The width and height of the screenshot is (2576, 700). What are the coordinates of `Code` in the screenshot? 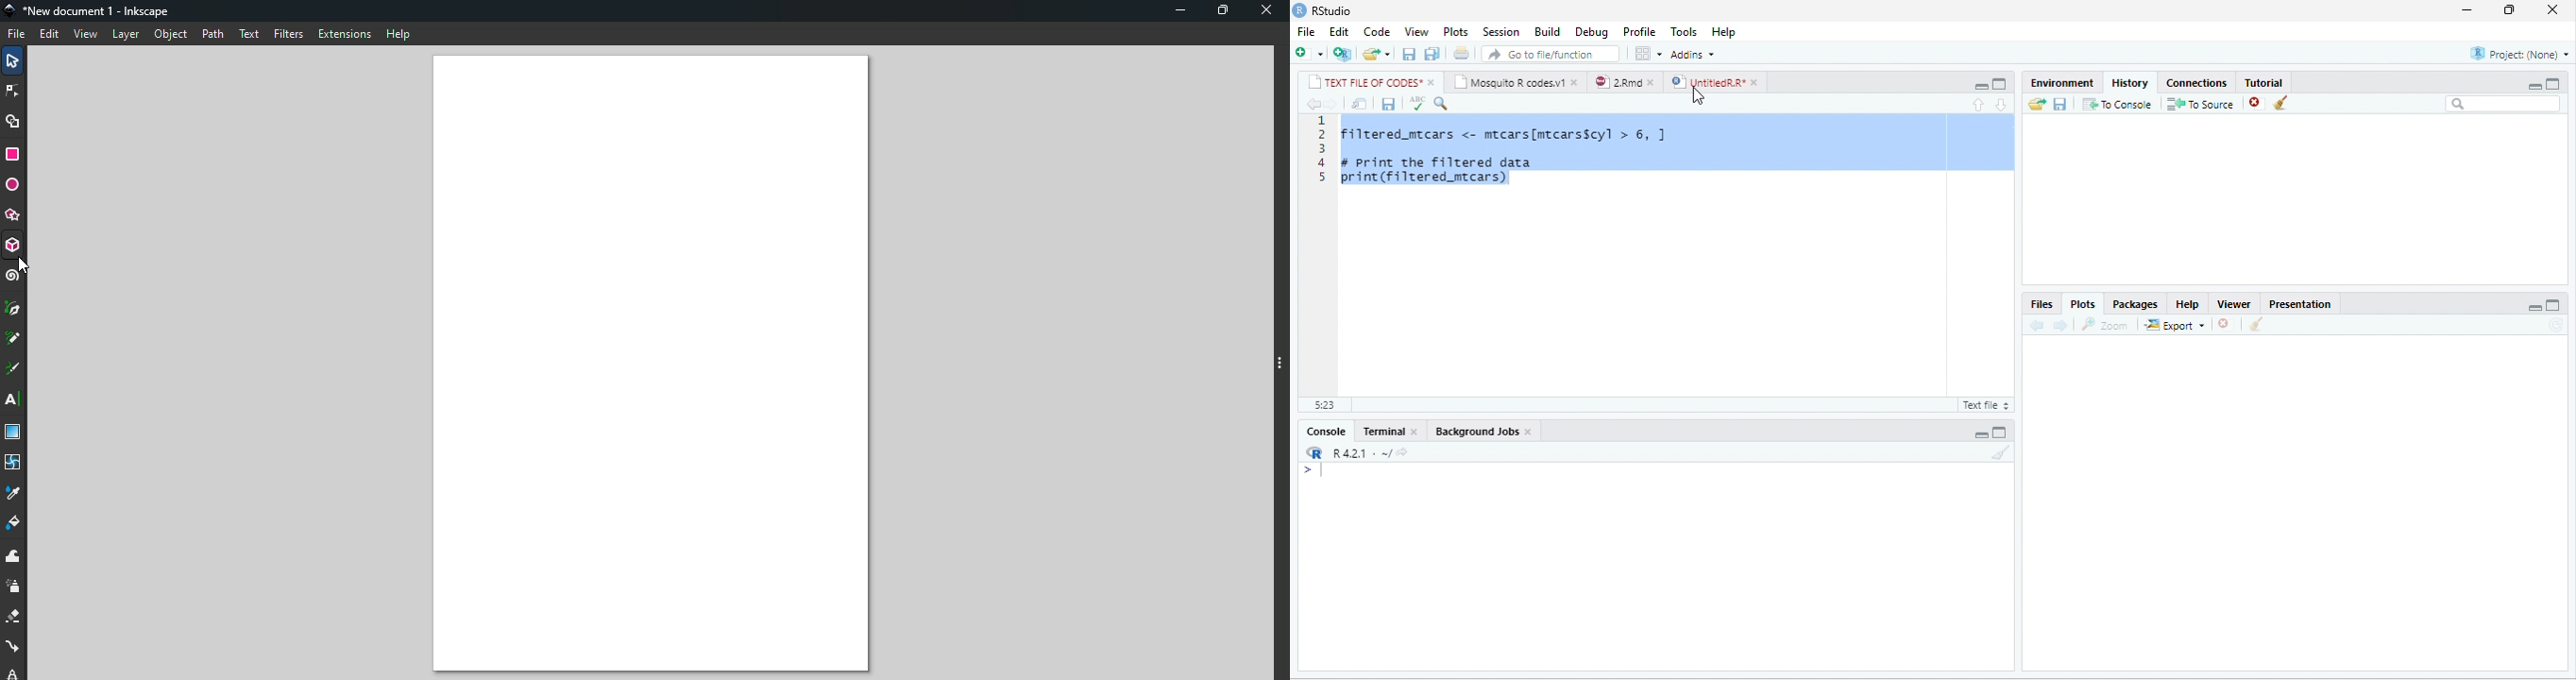 It's located at (1377, 31).